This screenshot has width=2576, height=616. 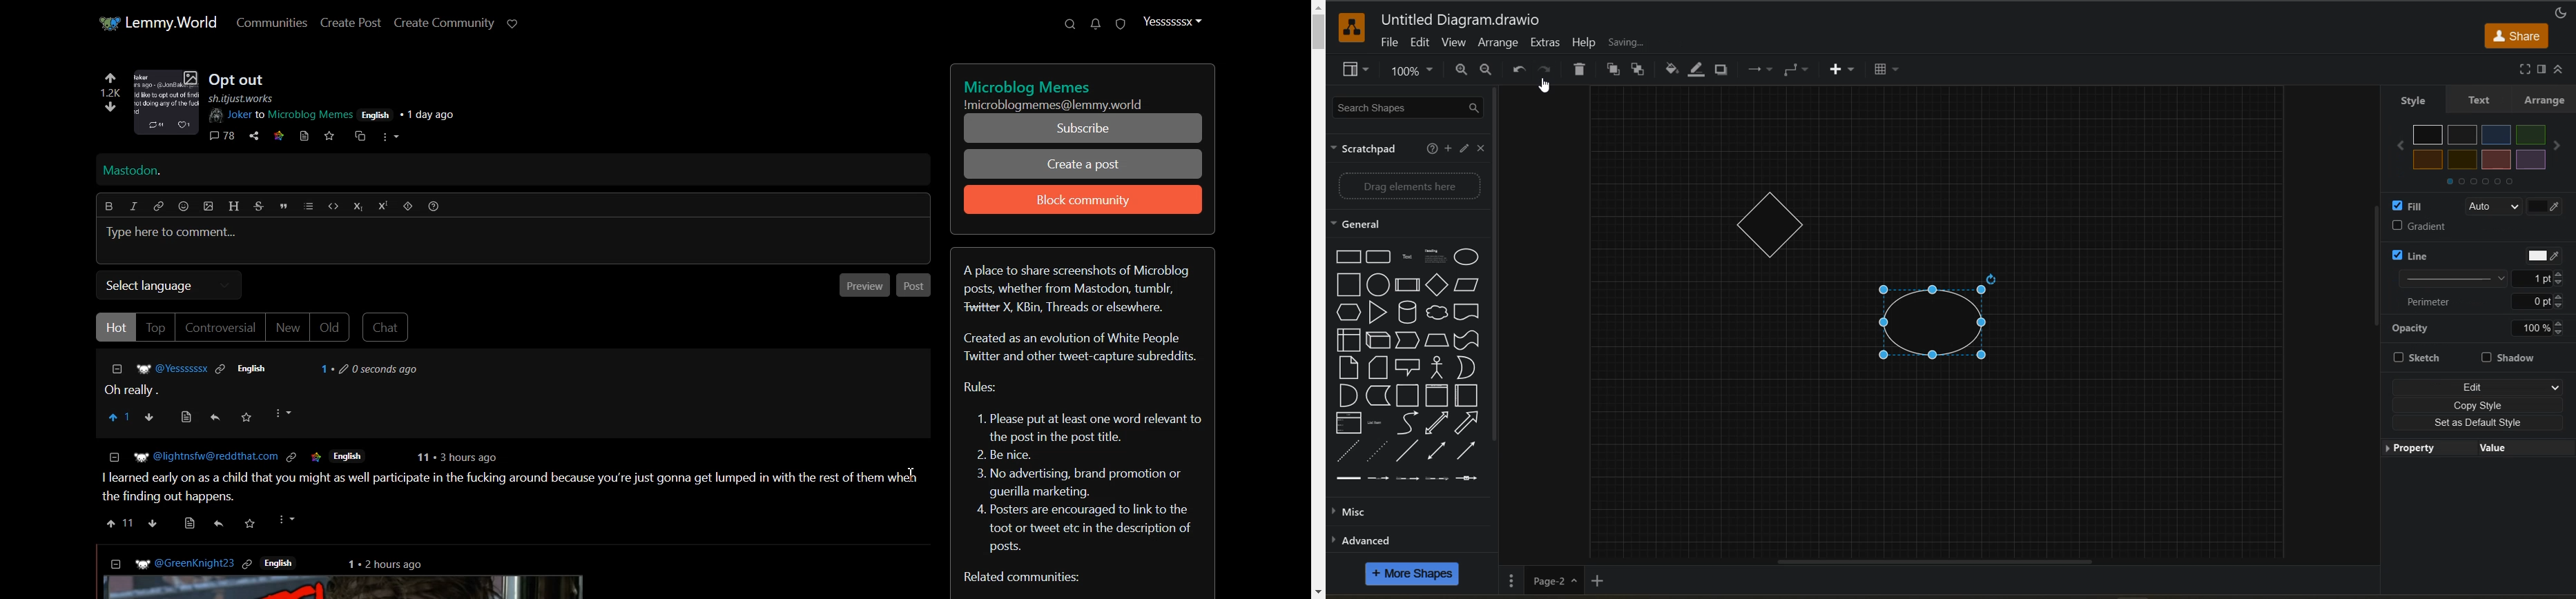 I want to click on bidirectional connector, so click(x=1436, y=451).